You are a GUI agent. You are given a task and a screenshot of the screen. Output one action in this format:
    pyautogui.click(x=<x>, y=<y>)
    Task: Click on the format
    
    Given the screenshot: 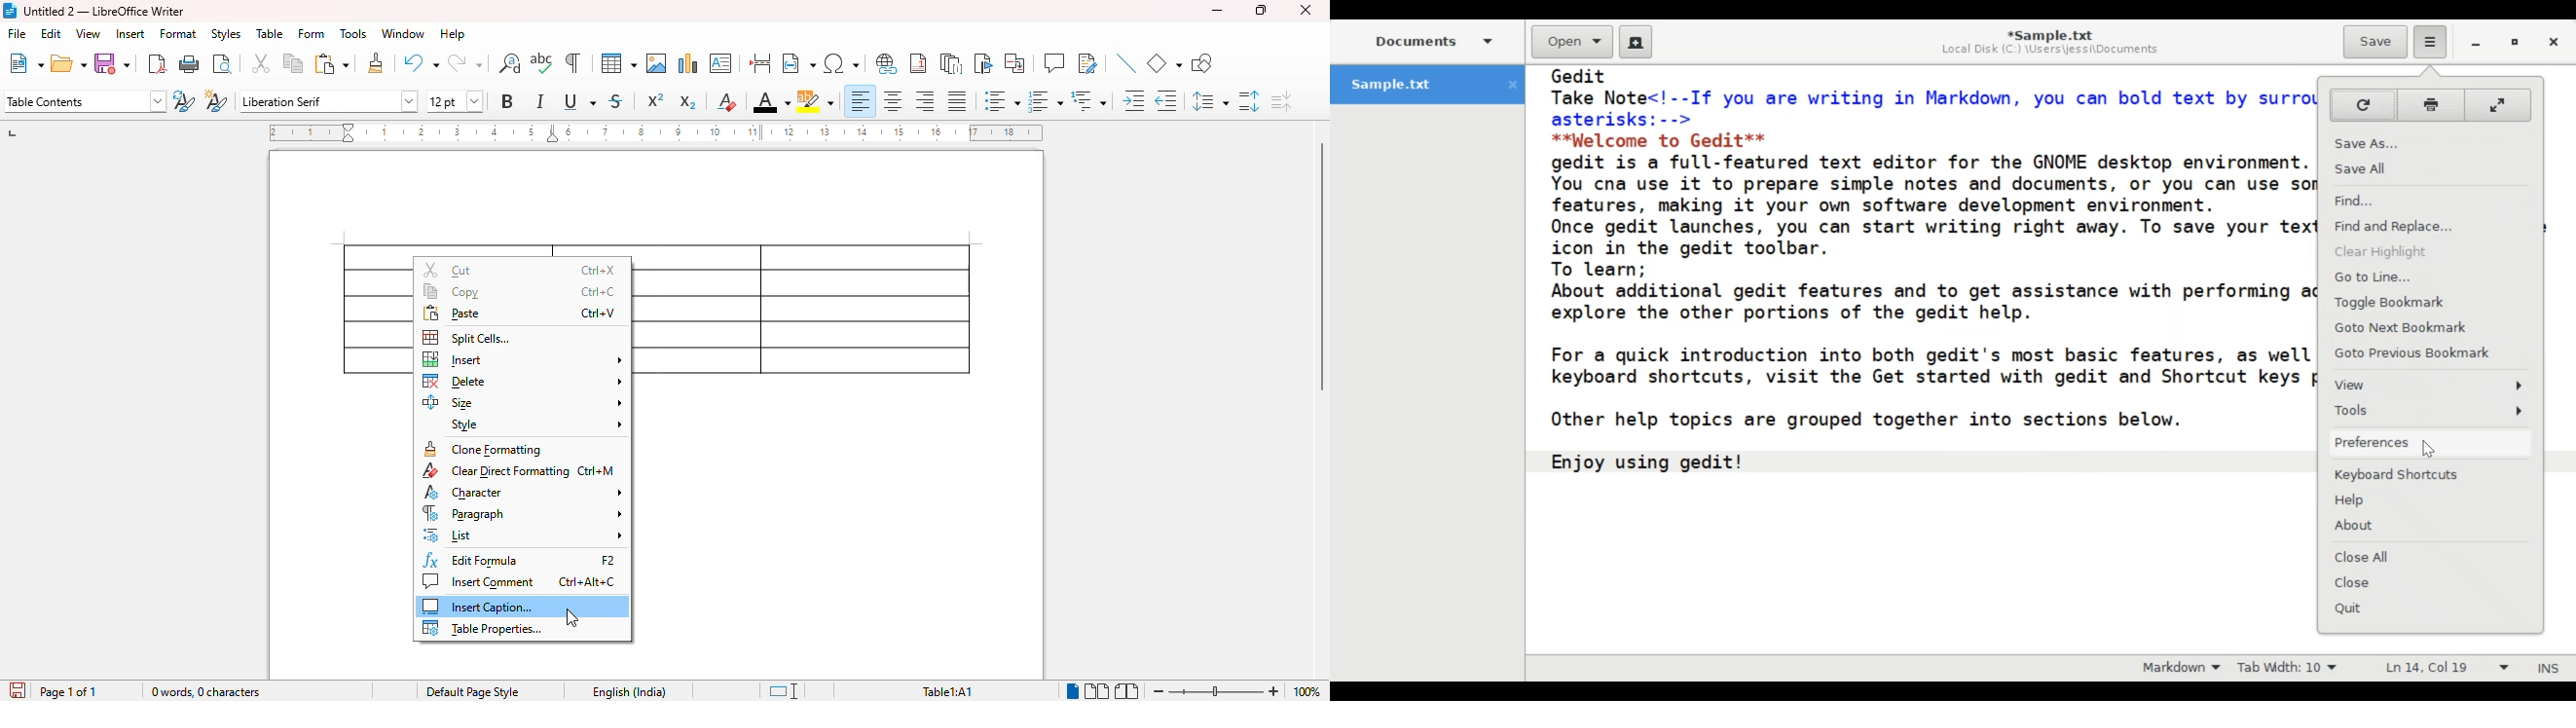 What is the action you would take?
    pyautogui.click(x=178, y=34)
    